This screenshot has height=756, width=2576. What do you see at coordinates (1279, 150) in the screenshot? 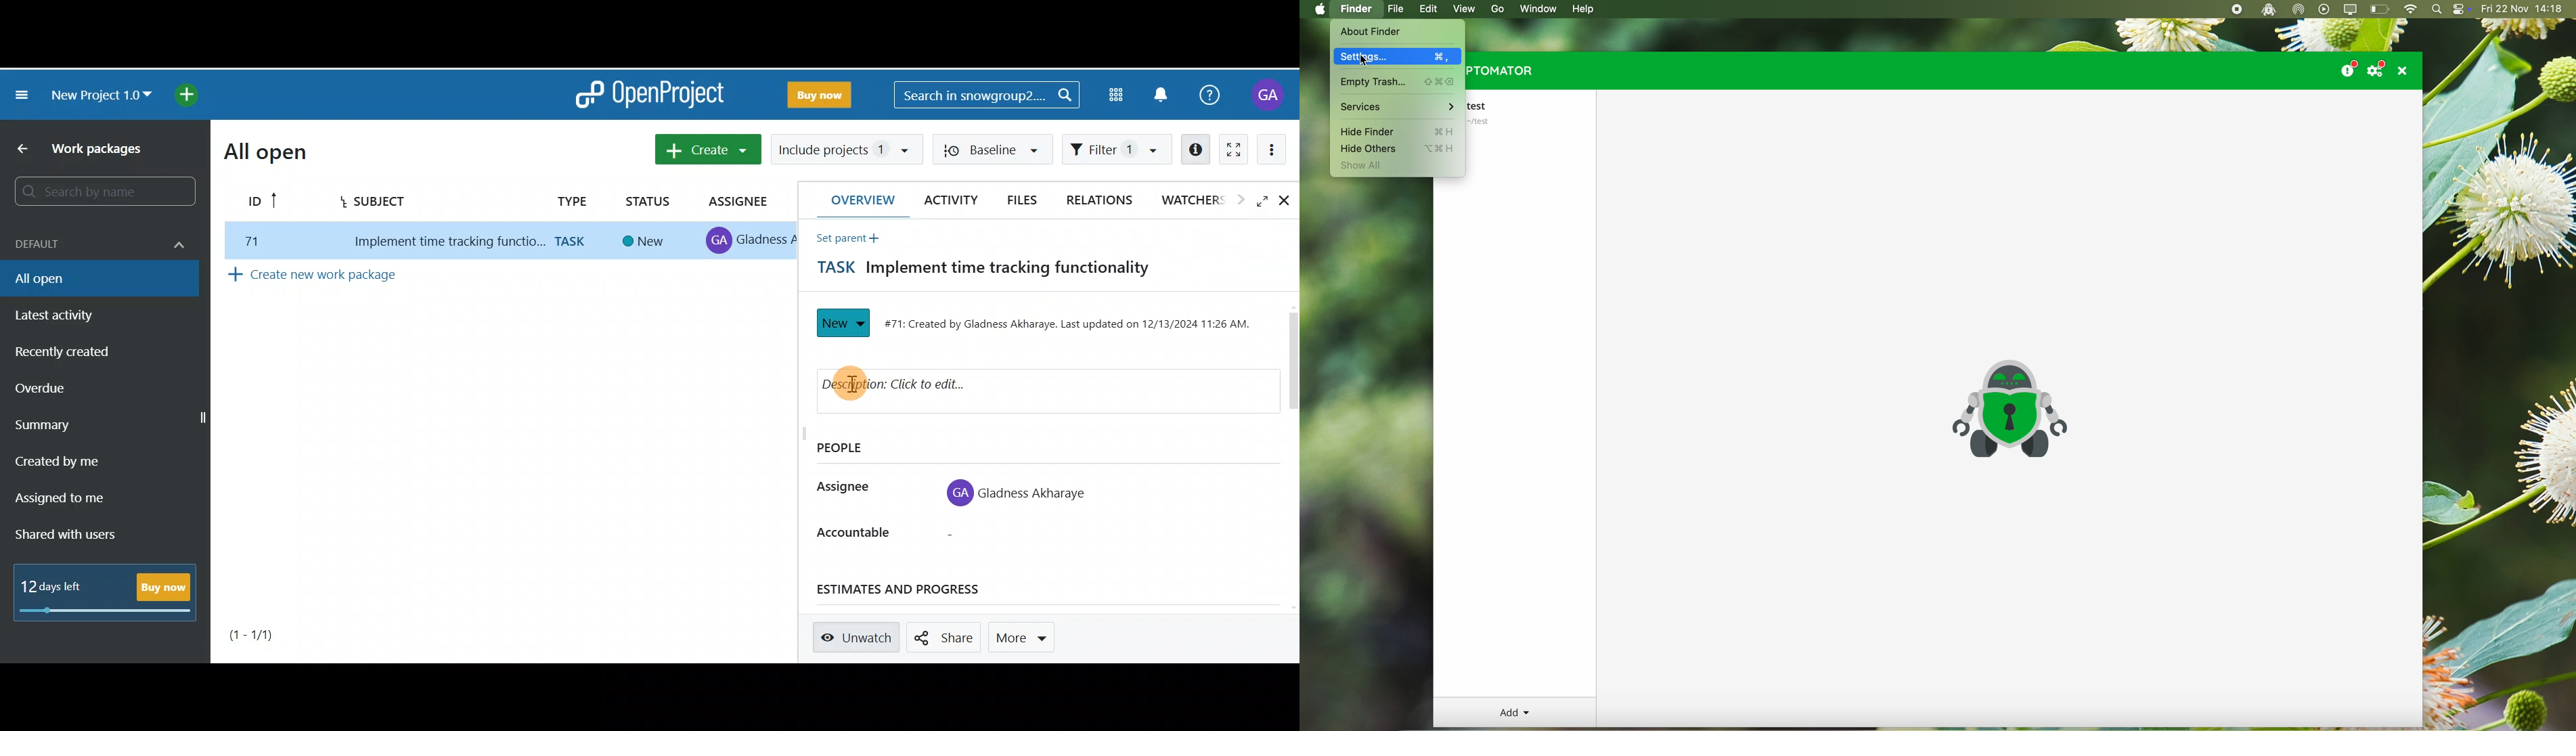
I see `More actions` at bounding box center [1279, 150].